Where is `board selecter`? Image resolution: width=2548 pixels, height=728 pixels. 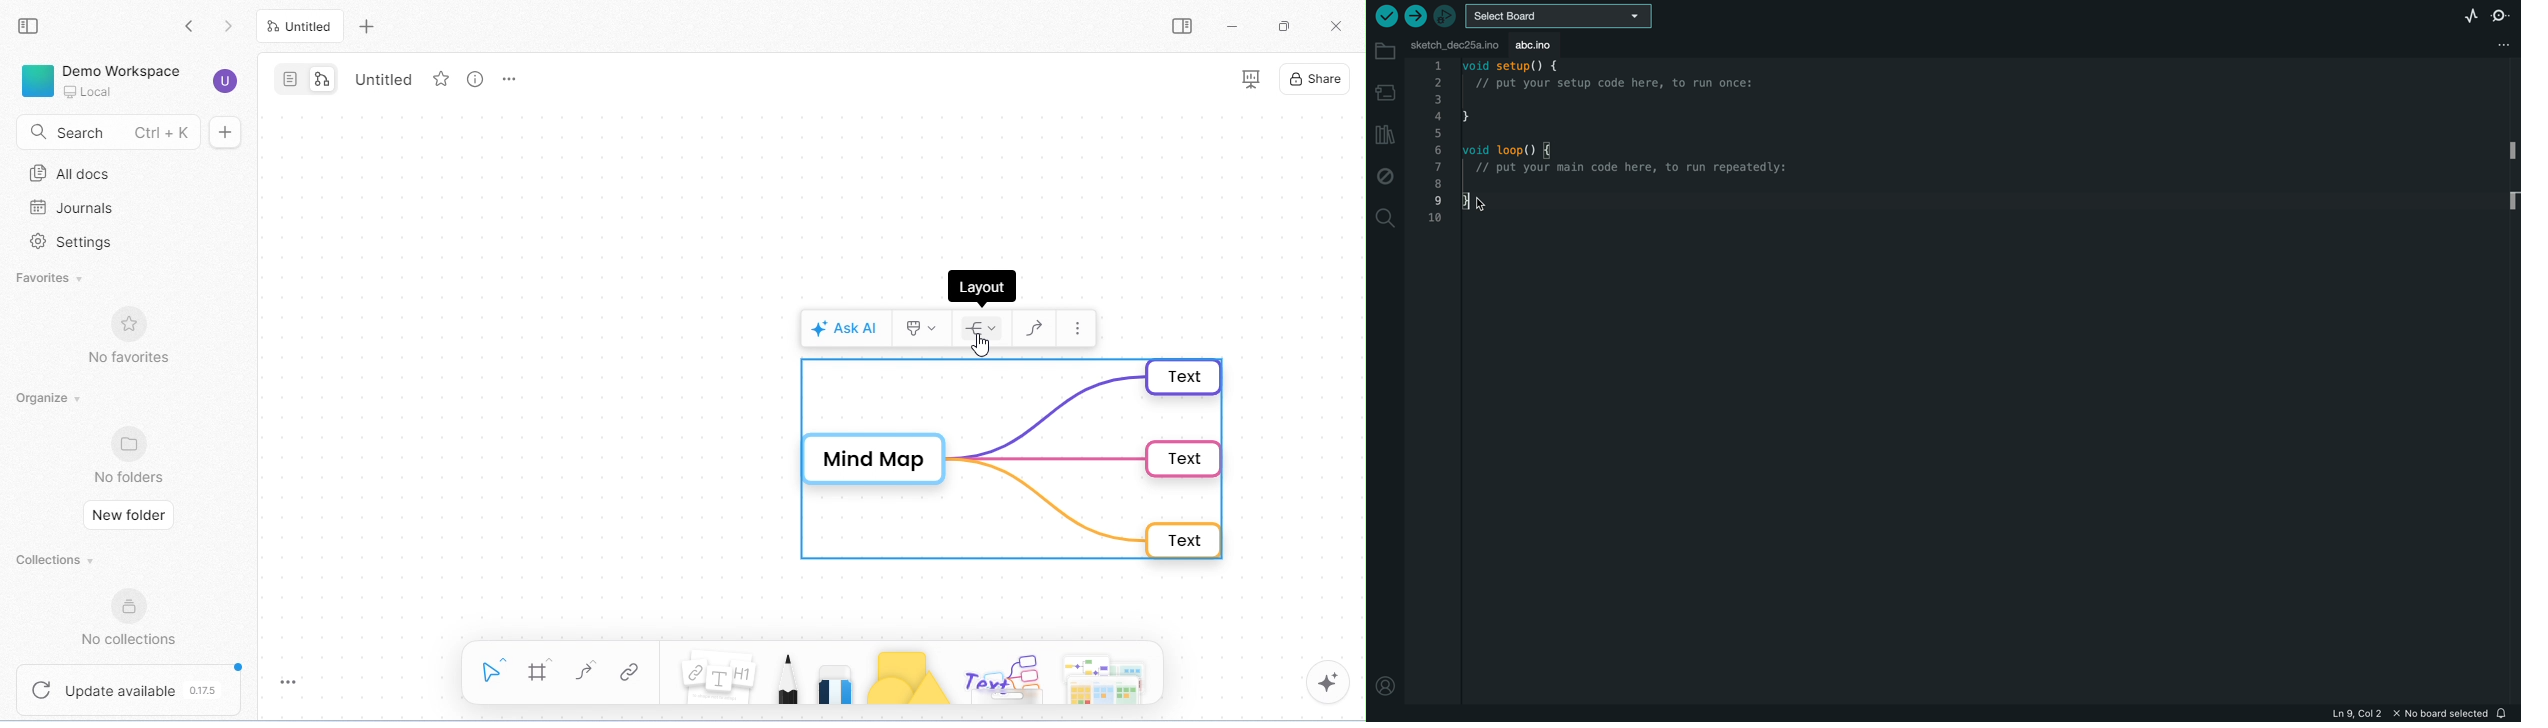 board selecter is located at coordinates (1561, 16).